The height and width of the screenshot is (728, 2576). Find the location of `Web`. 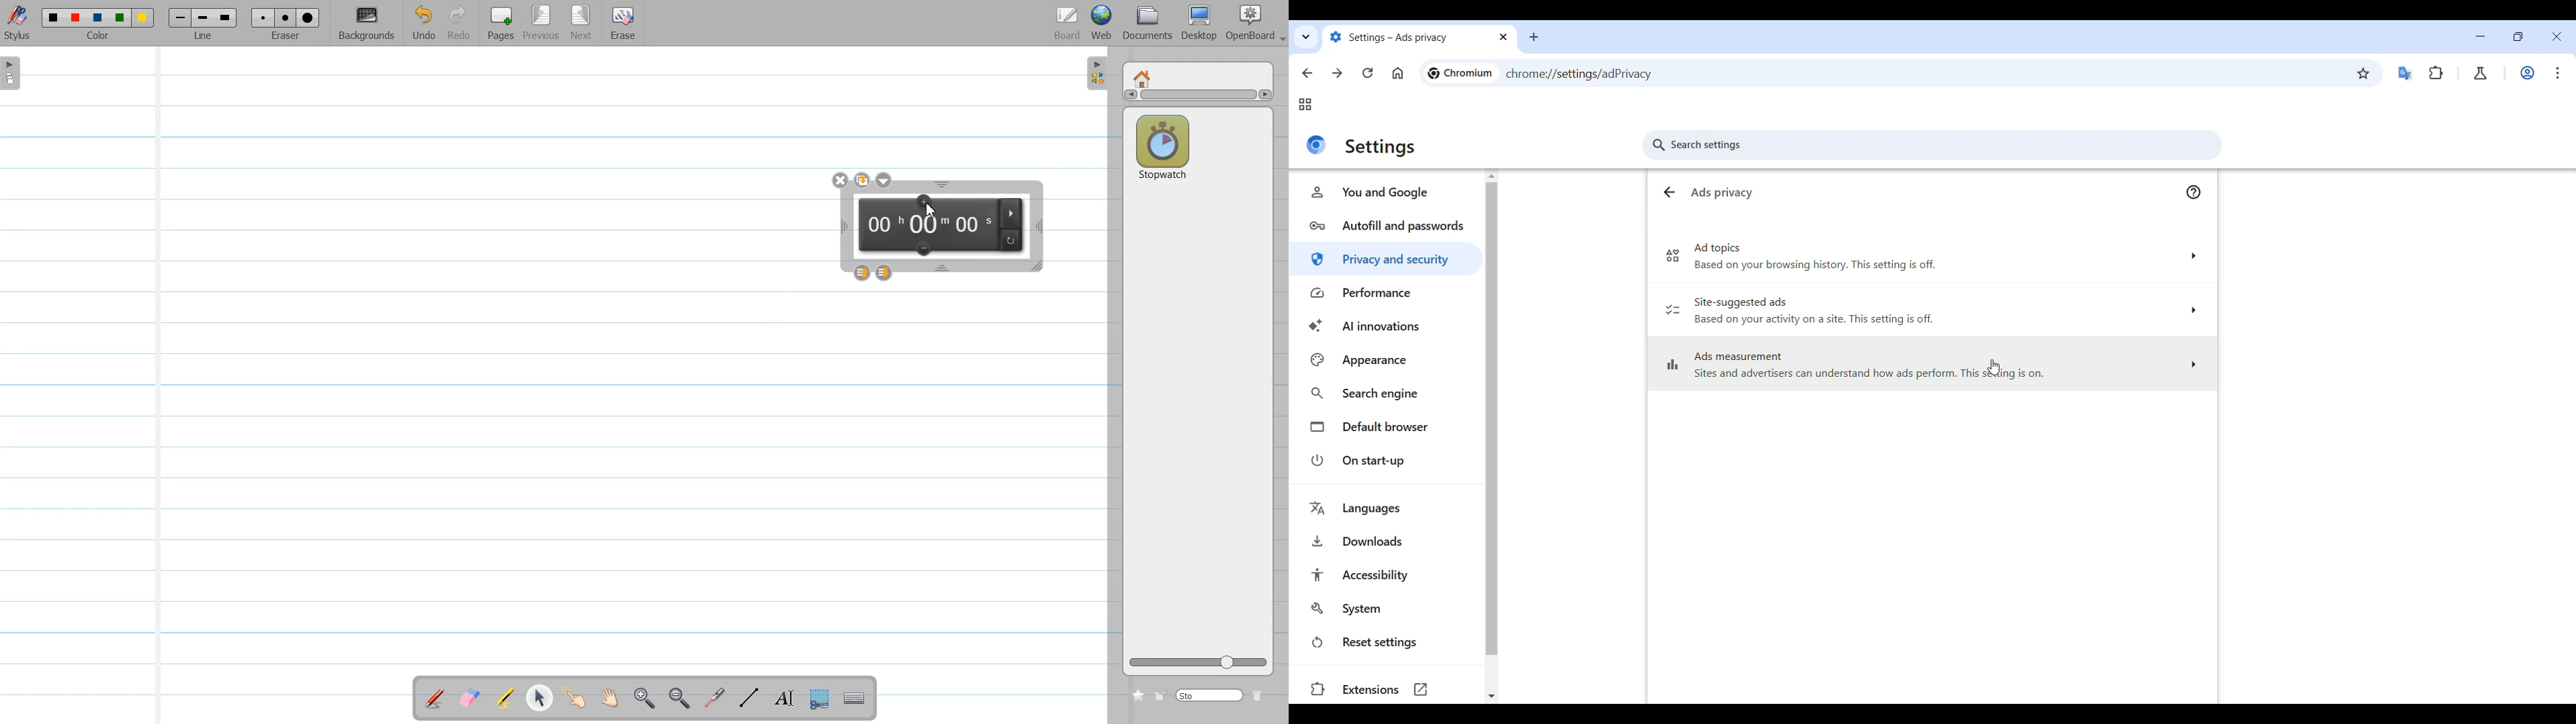

Web is located at coordinates (1102, 23).